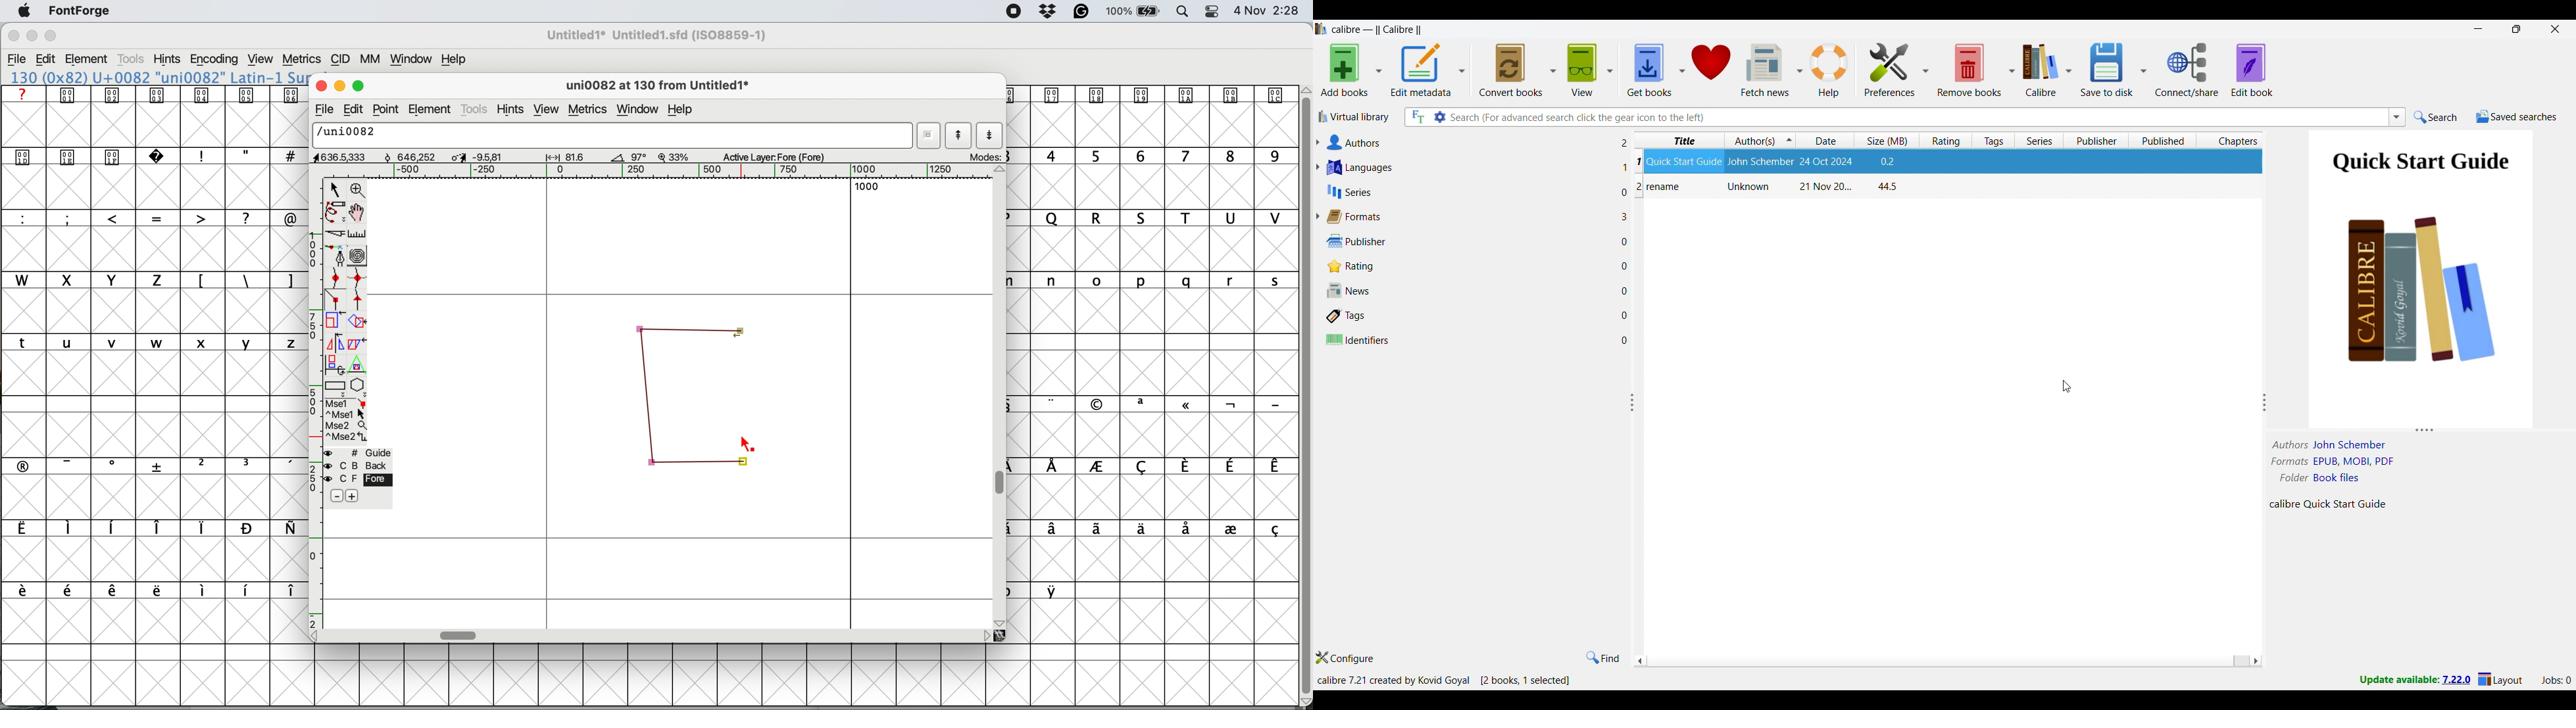 Image resolution: width=2576 pixels, height=728 pixels. What do you see at coordinates (1589, 69) in the screenshot?
I see `View options` at bounding box center [1589, 69].